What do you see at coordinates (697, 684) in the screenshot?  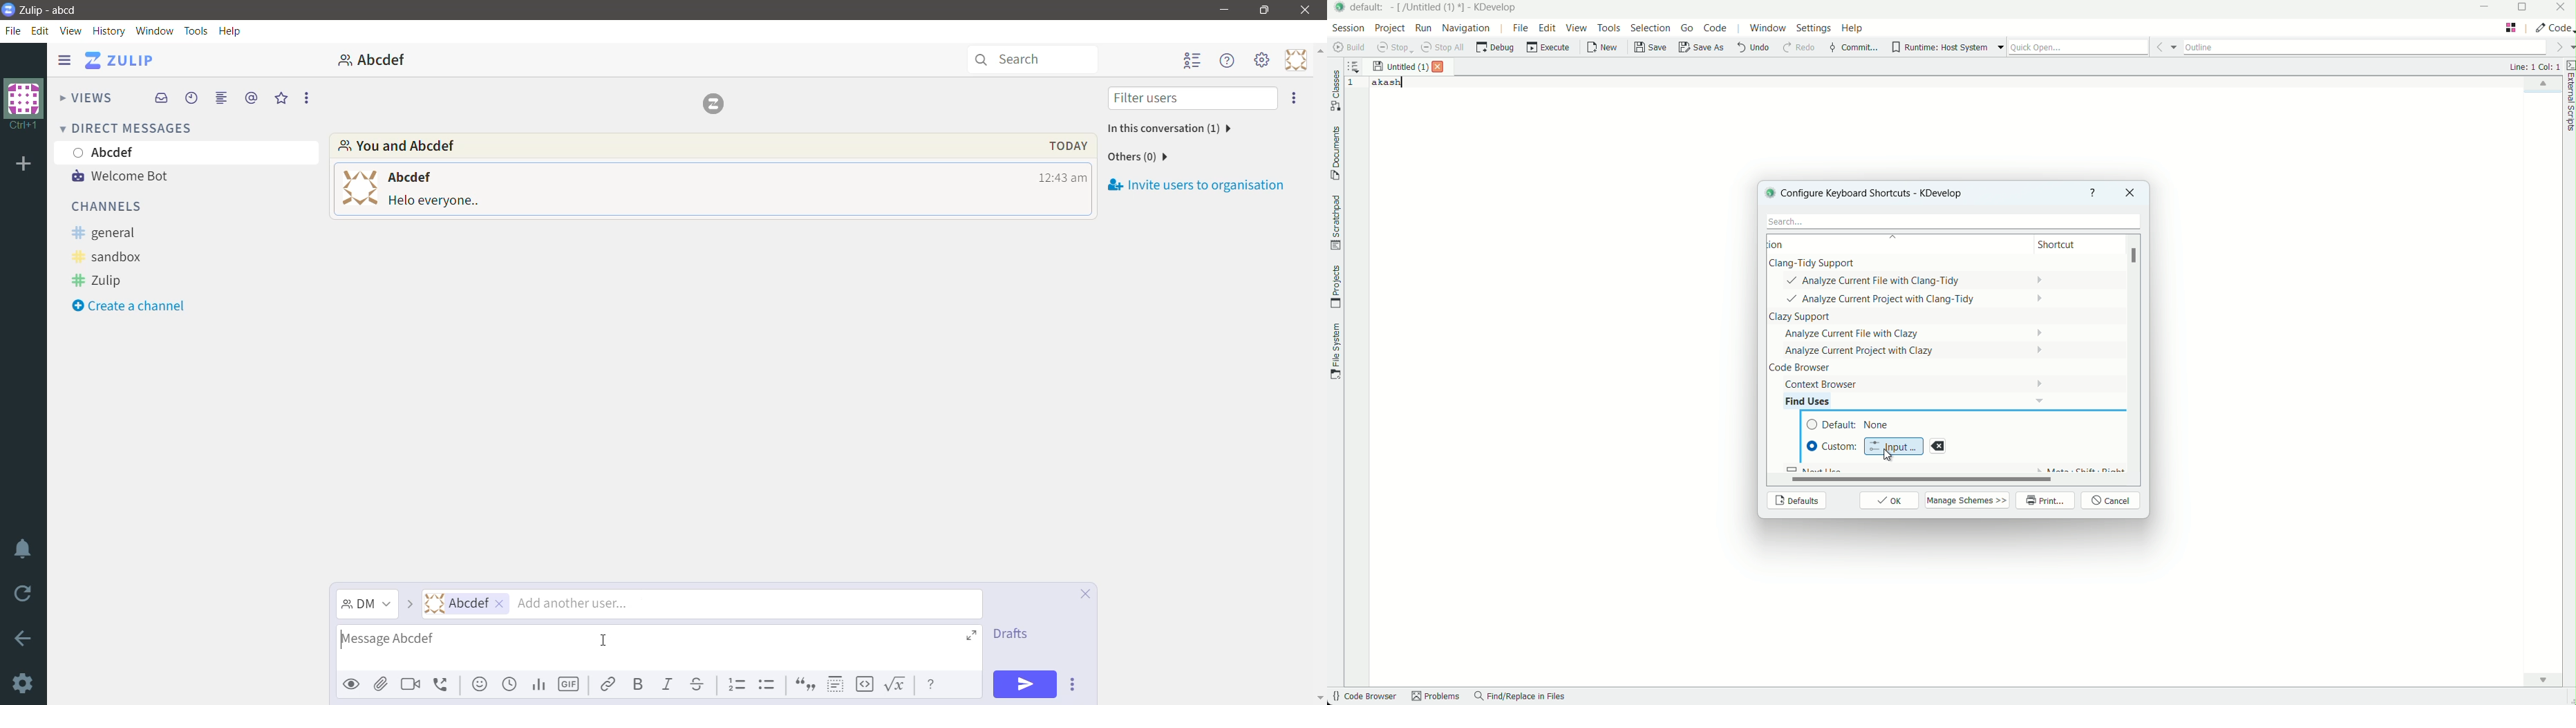 I see `Strikethrough` at bounding box center [697, 684].